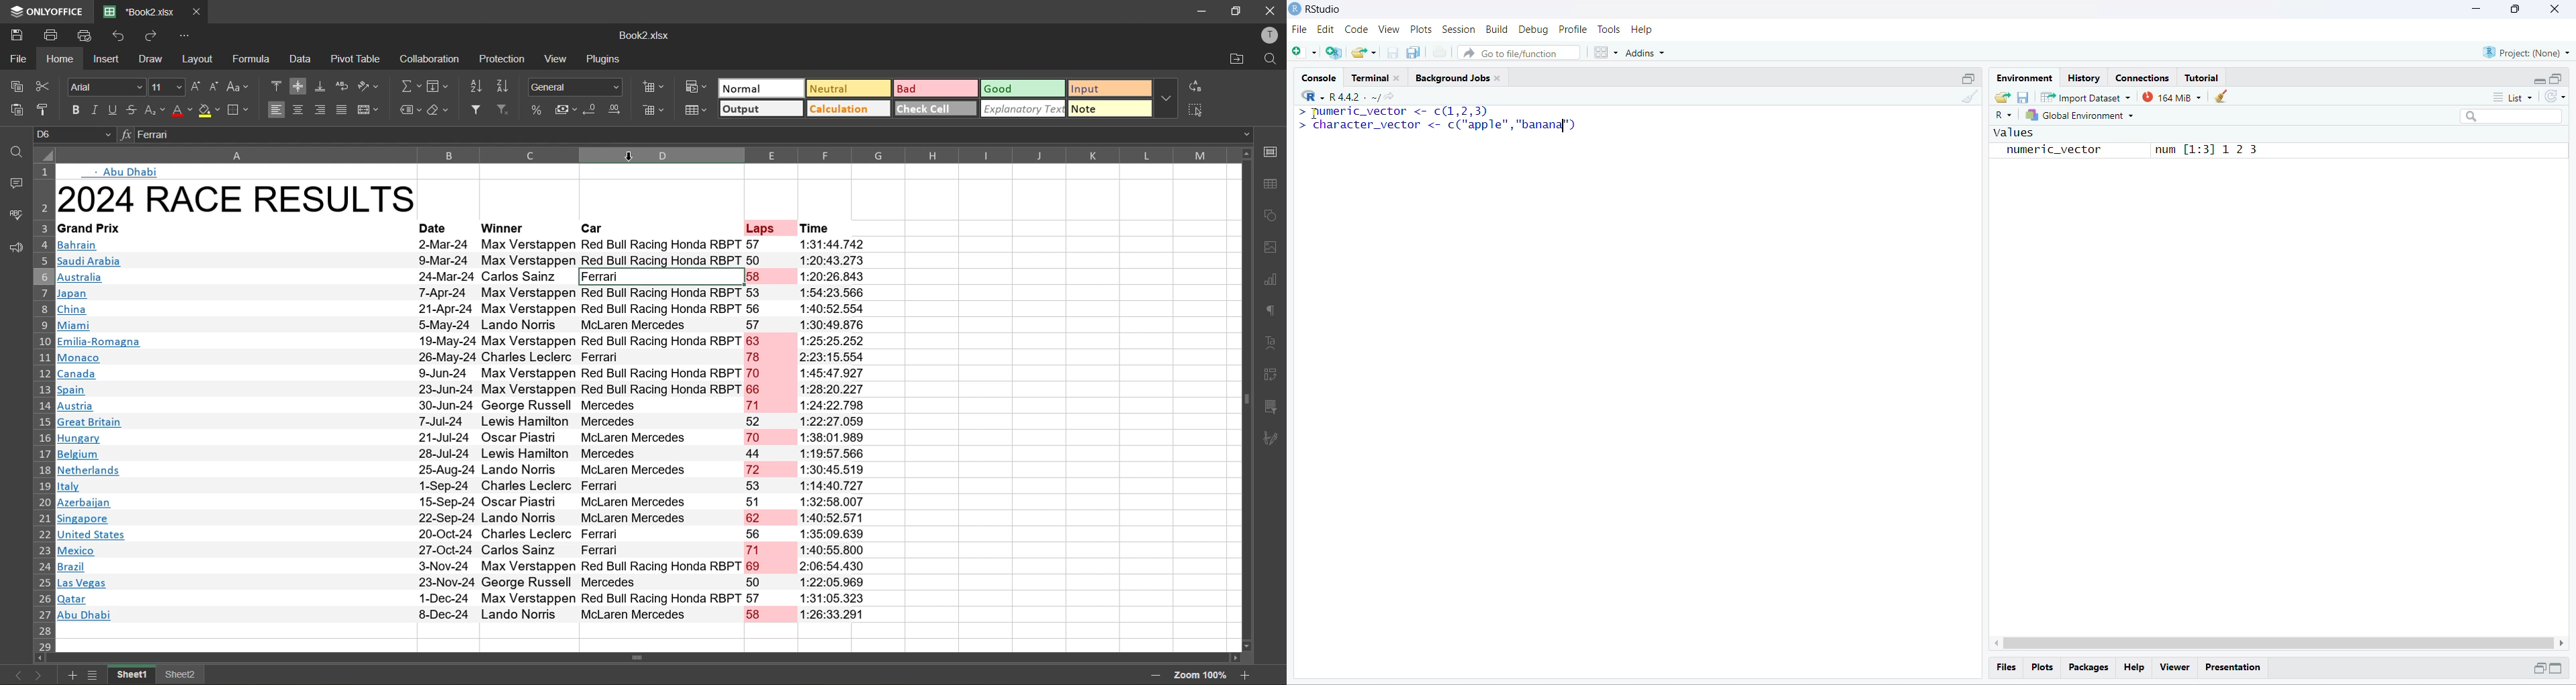 Image resolution: width=2576 pixels, height=700 pixels. I want to click on explanatory text, so click(1023, 109).